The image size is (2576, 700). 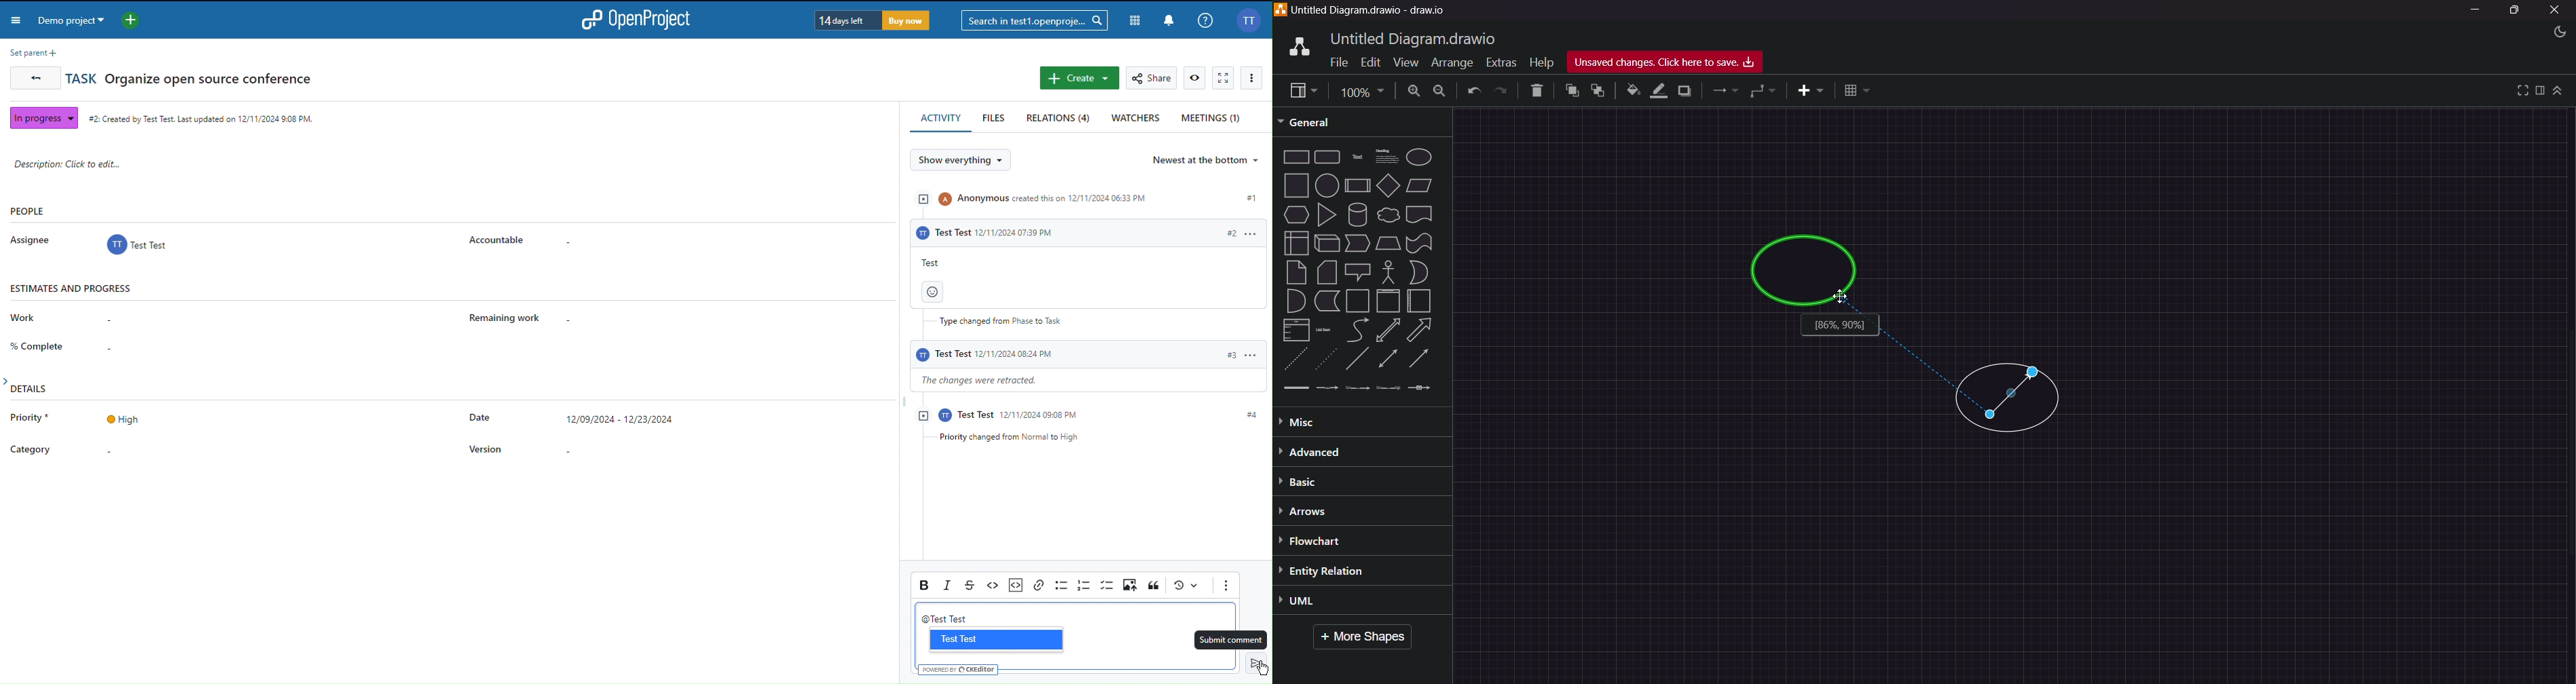 What do you see at coordinates (2552, 32) in the screenshot?
I see `Night Mode` at bounding box center [2552, 32].